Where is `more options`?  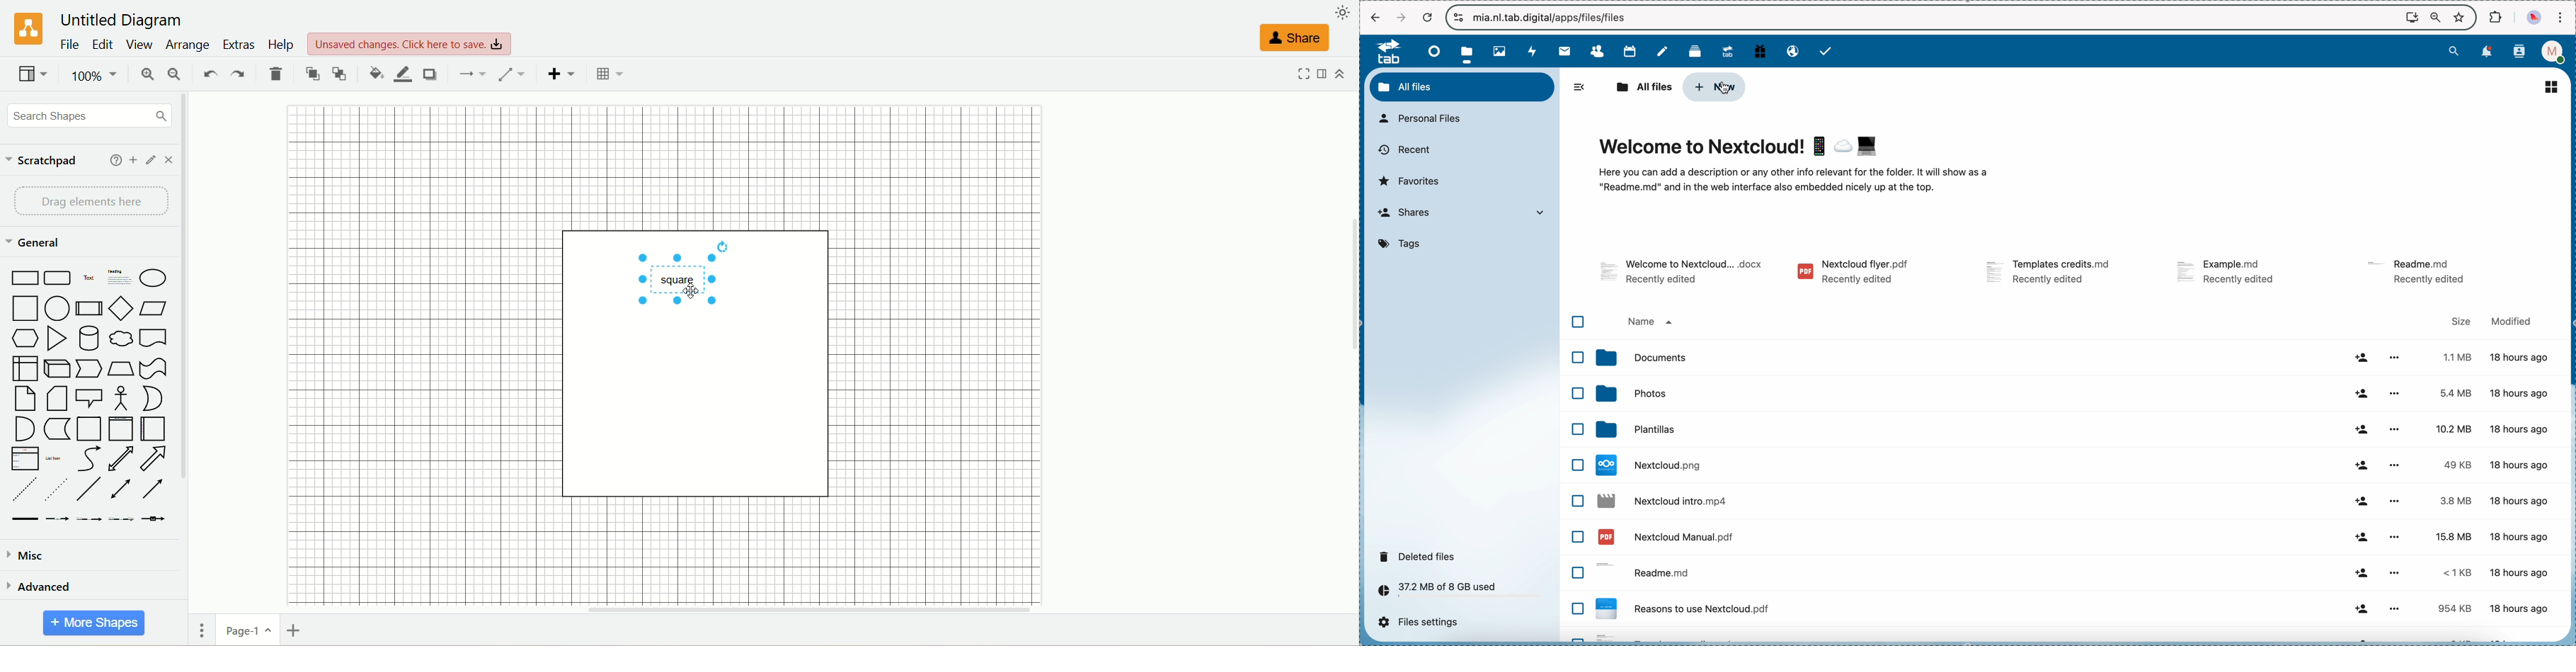
more options is located at coordinates (2394, 501).